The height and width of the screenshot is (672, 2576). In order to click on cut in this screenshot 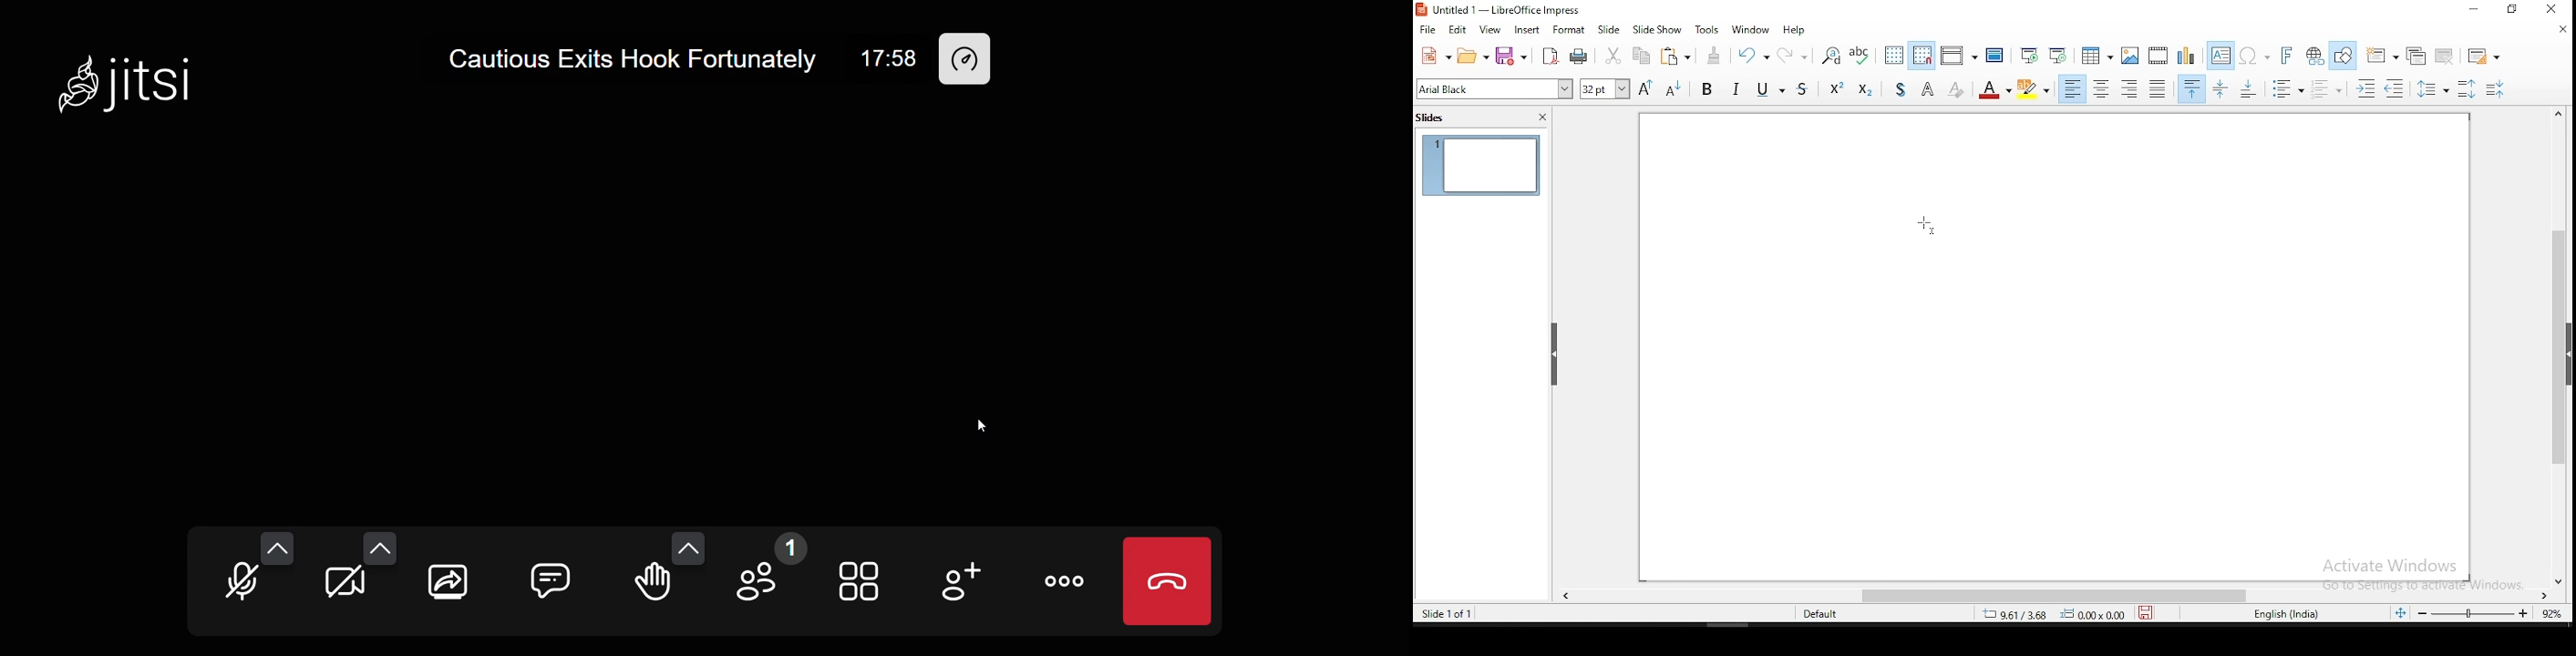, I will do `click(1614, 56)`.